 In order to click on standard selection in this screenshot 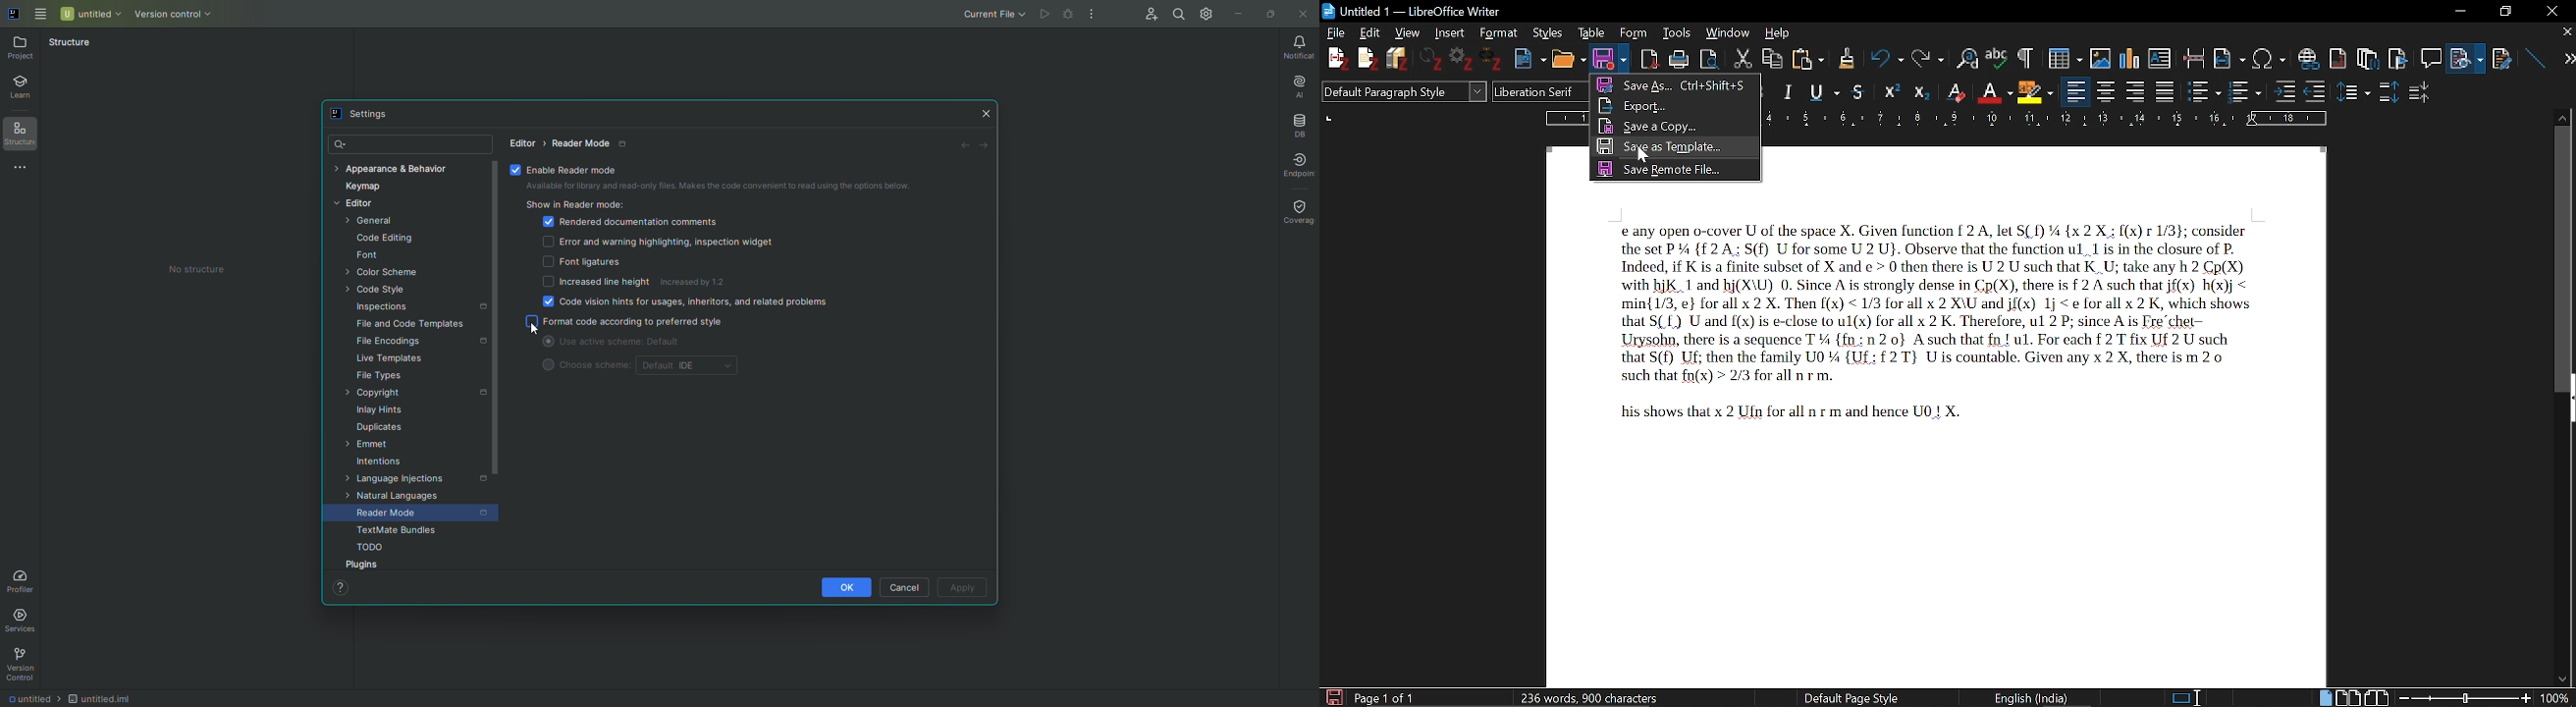, I will do `click(2187, 697)`.